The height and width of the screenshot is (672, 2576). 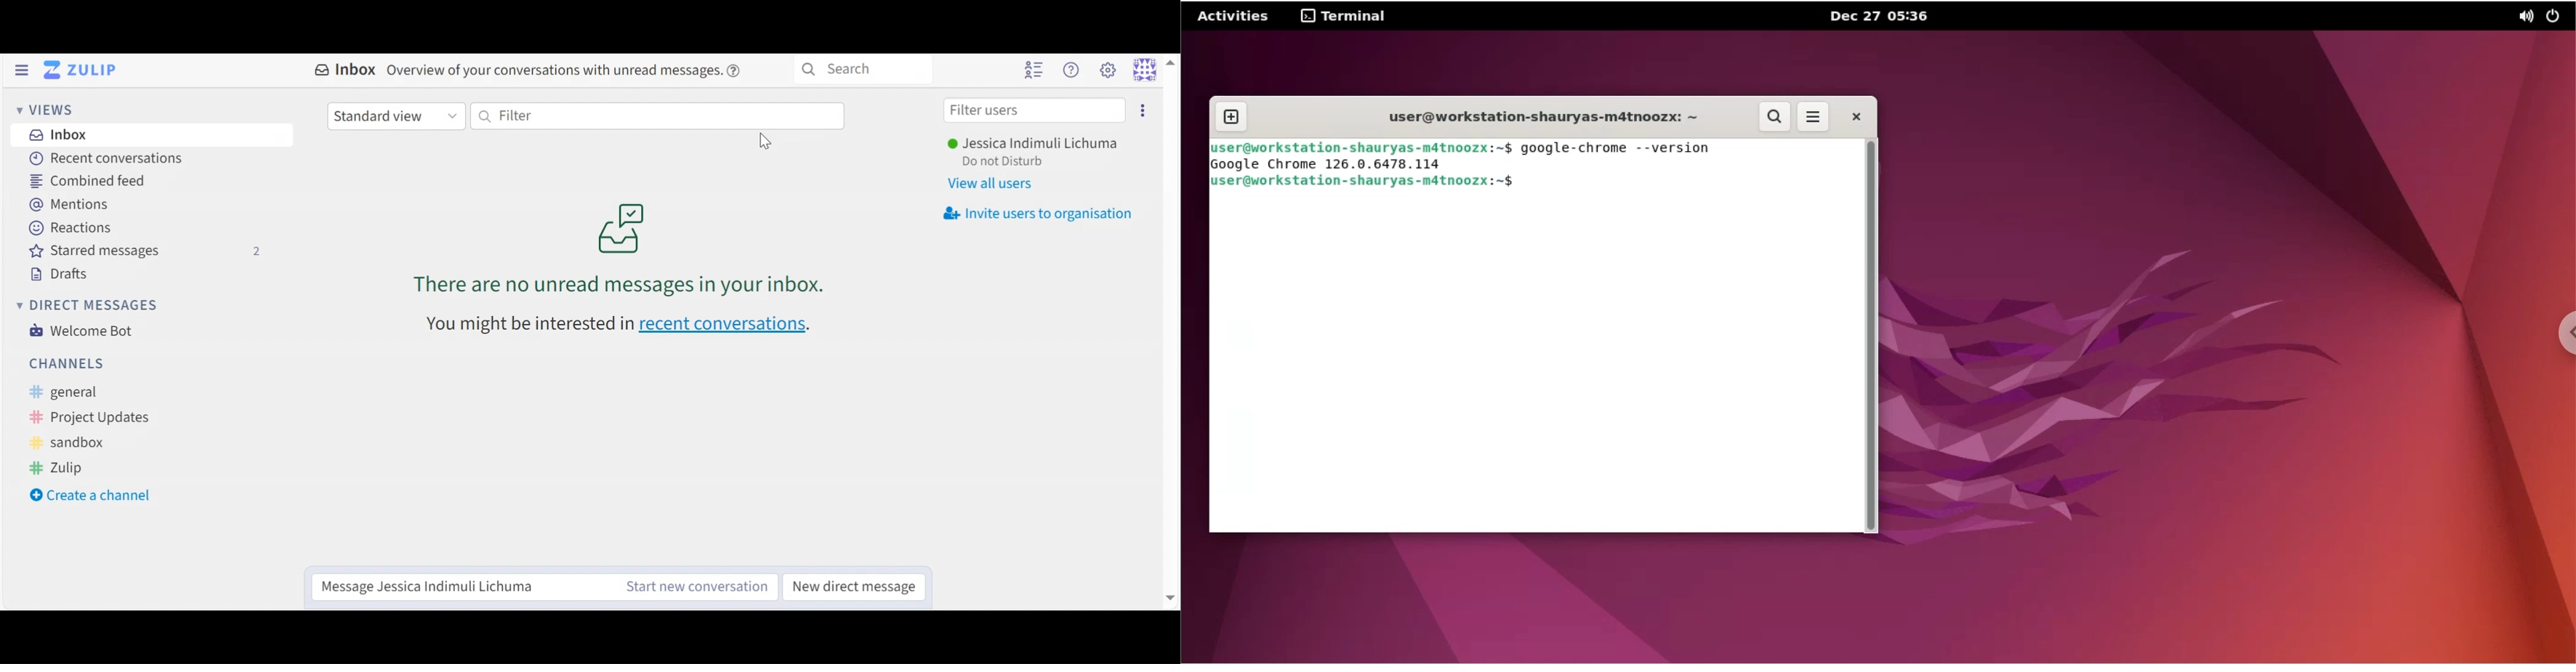 What do you see at coordinates (656, 116) in the screenshot?
I see `Filter` at bounding box center [656, 116].